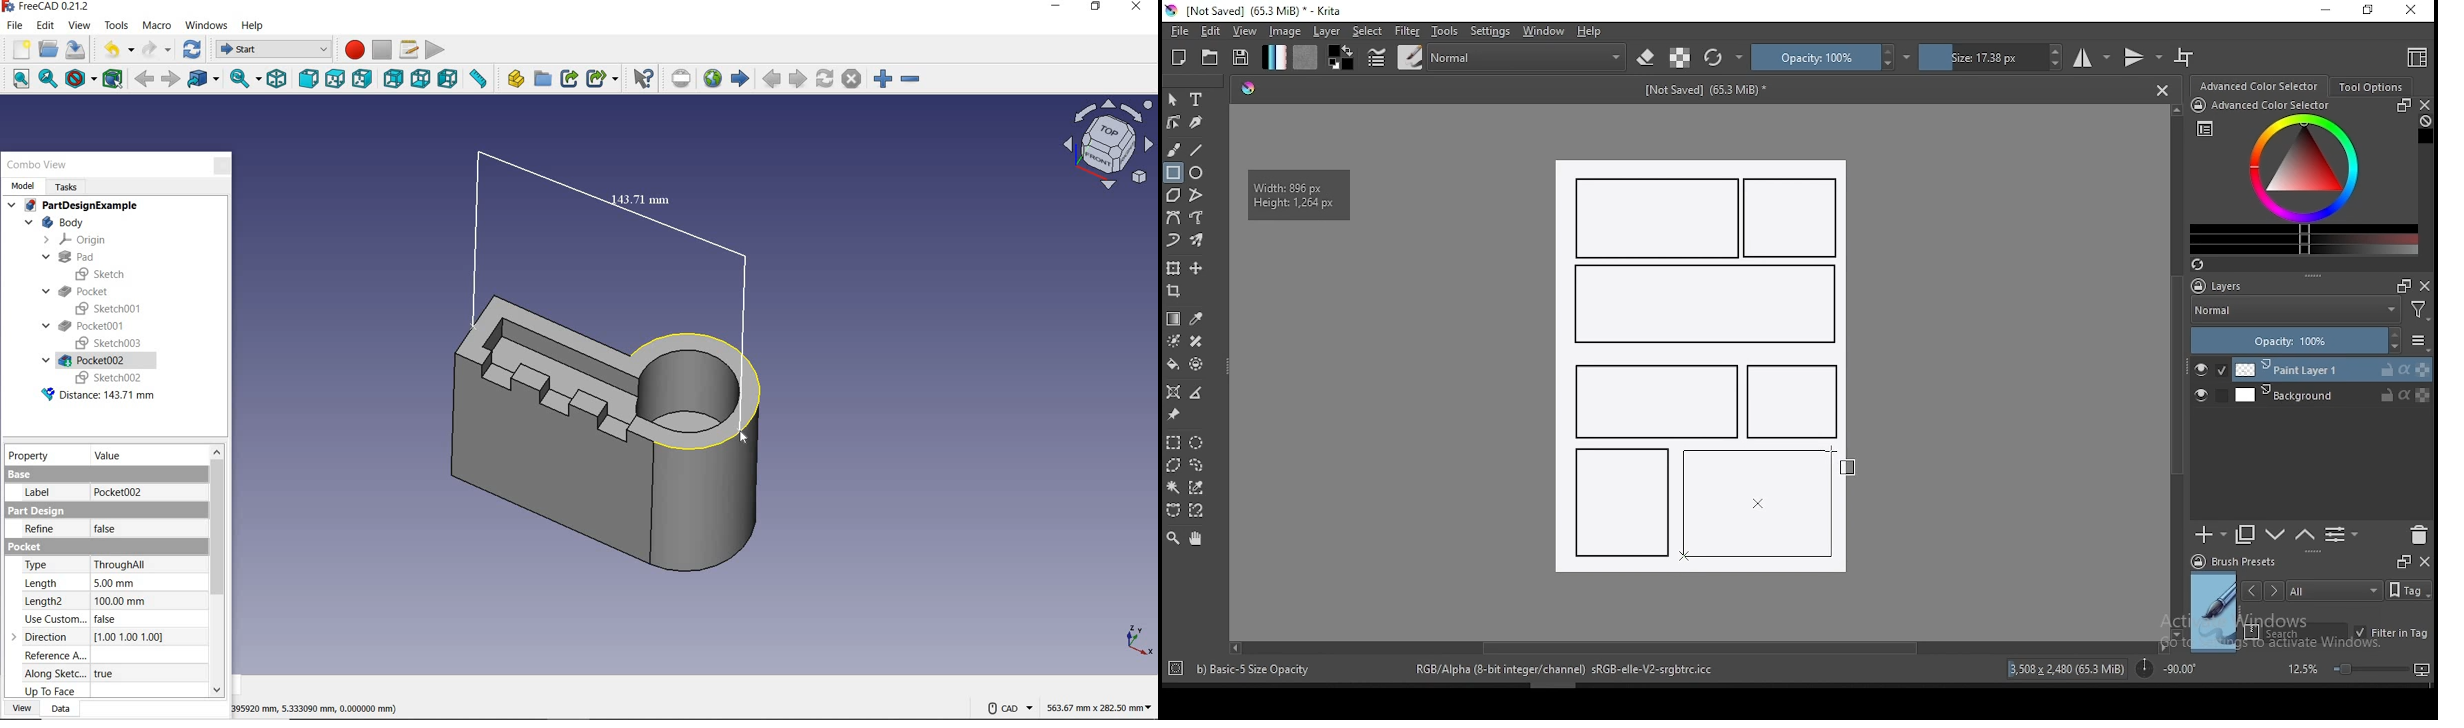 This screenshot has height=728, width=2464. Describe the element at coordinates (2419, 313) in the screenshot. I see `Filter` at that location.